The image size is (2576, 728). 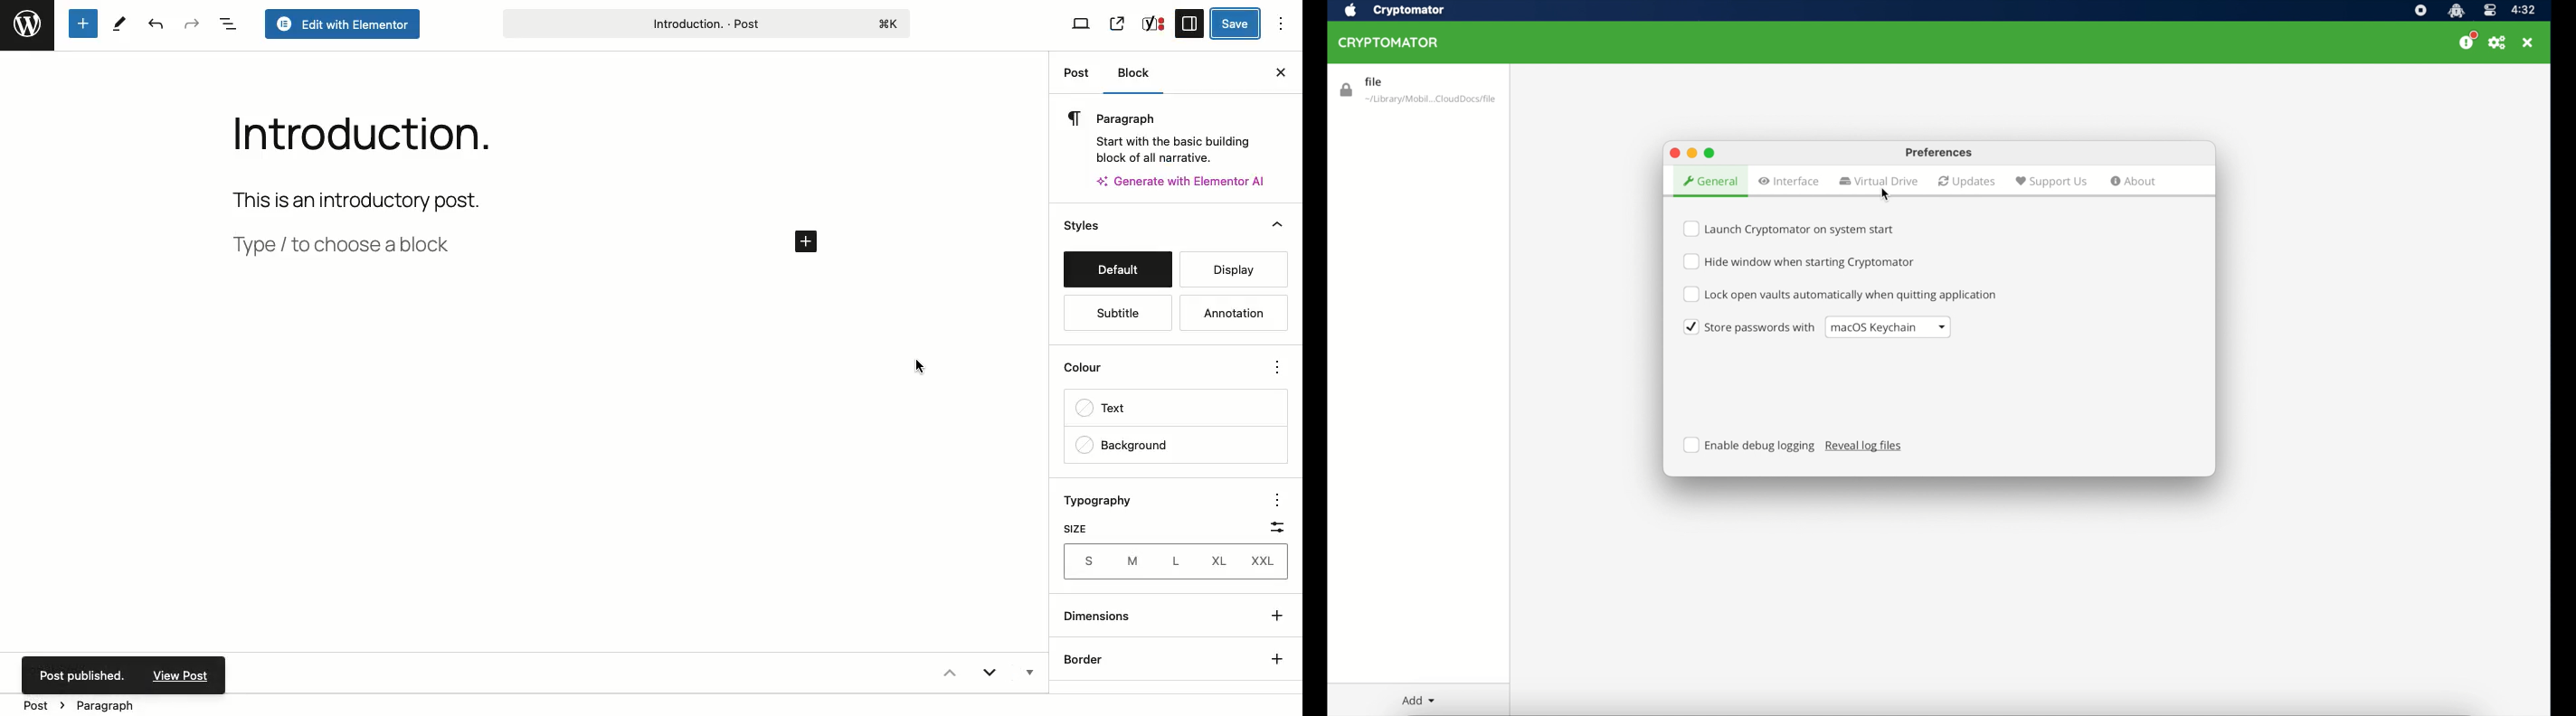 What do you see at coordinates (1280, 71) in the screenshot?
I see `Close` at bounding box center [1280, 71].